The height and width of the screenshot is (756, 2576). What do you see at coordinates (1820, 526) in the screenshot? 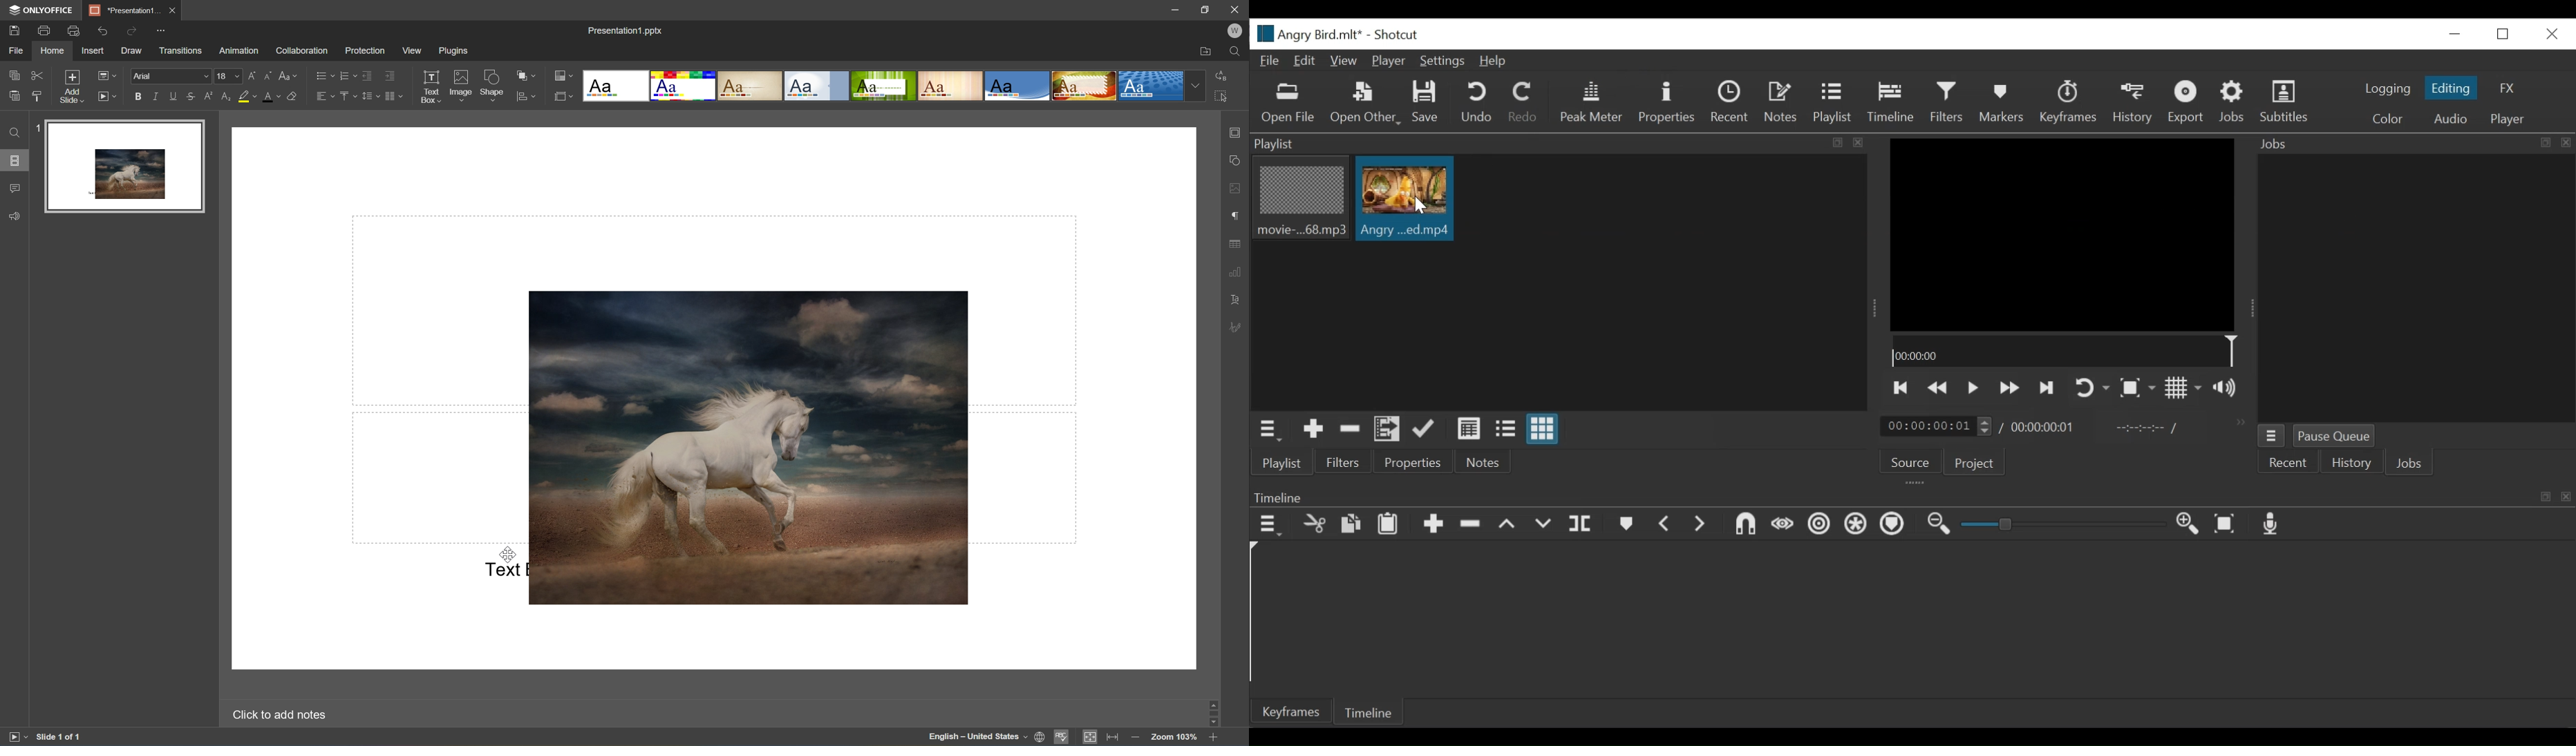
I see `Ripple` at bounding box center [1820, 526].